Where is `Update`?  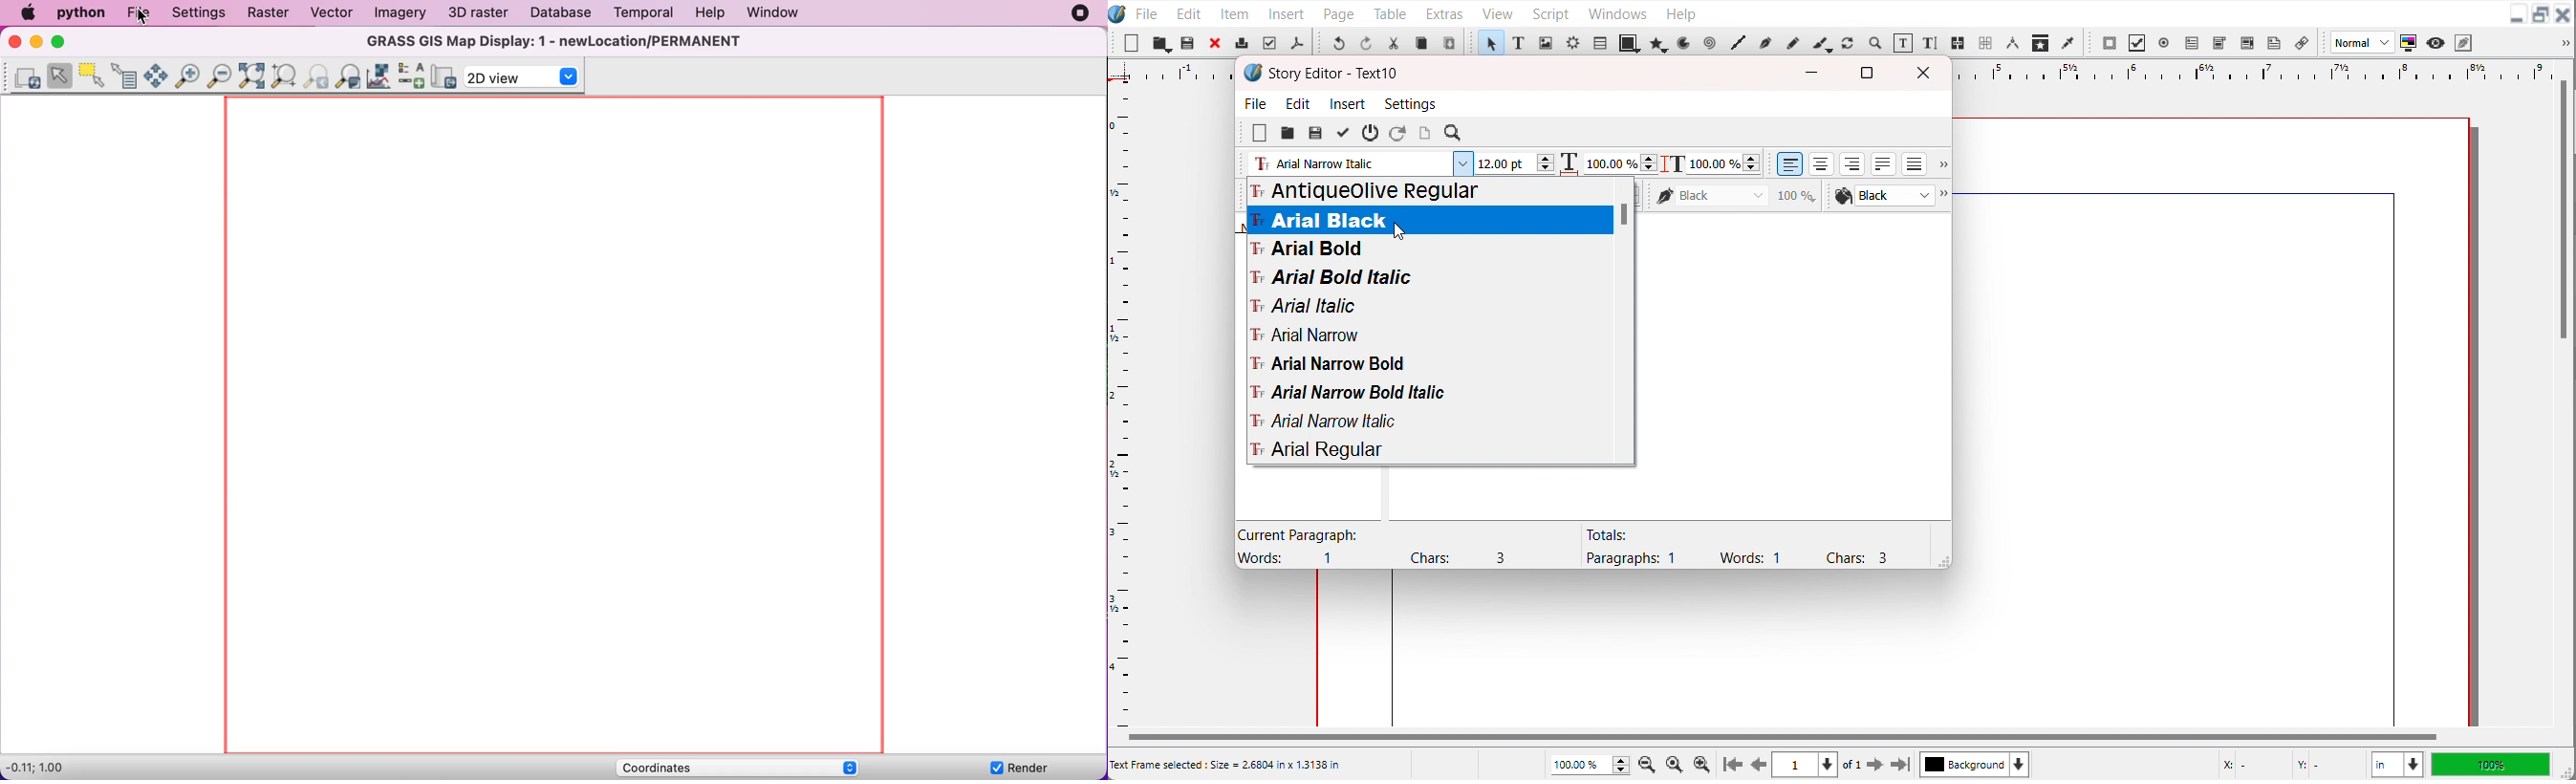 Update is located at coordinates (1342, 133).